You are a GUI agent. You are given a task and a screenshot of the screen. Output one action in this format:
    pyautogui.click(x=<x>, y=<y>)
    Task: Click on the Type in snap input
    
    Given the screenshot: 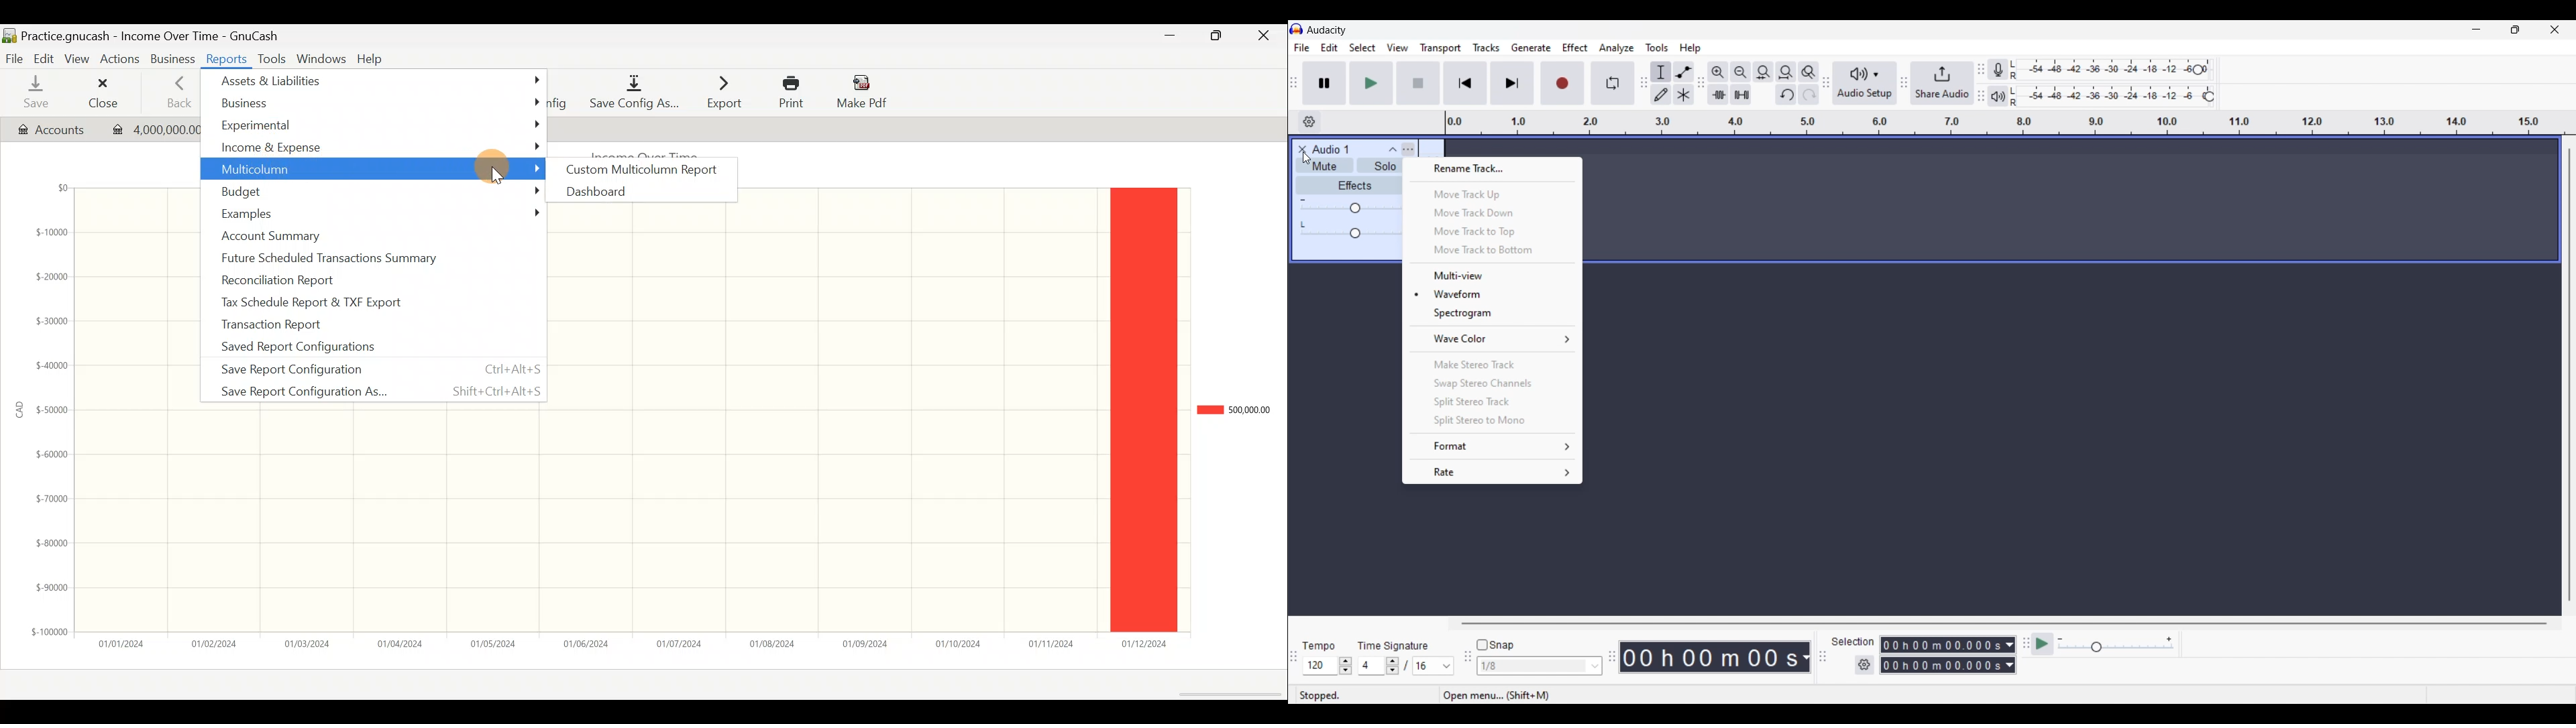 What is the action you would take?
    pyautogui.click(x=1533, y=666)
    